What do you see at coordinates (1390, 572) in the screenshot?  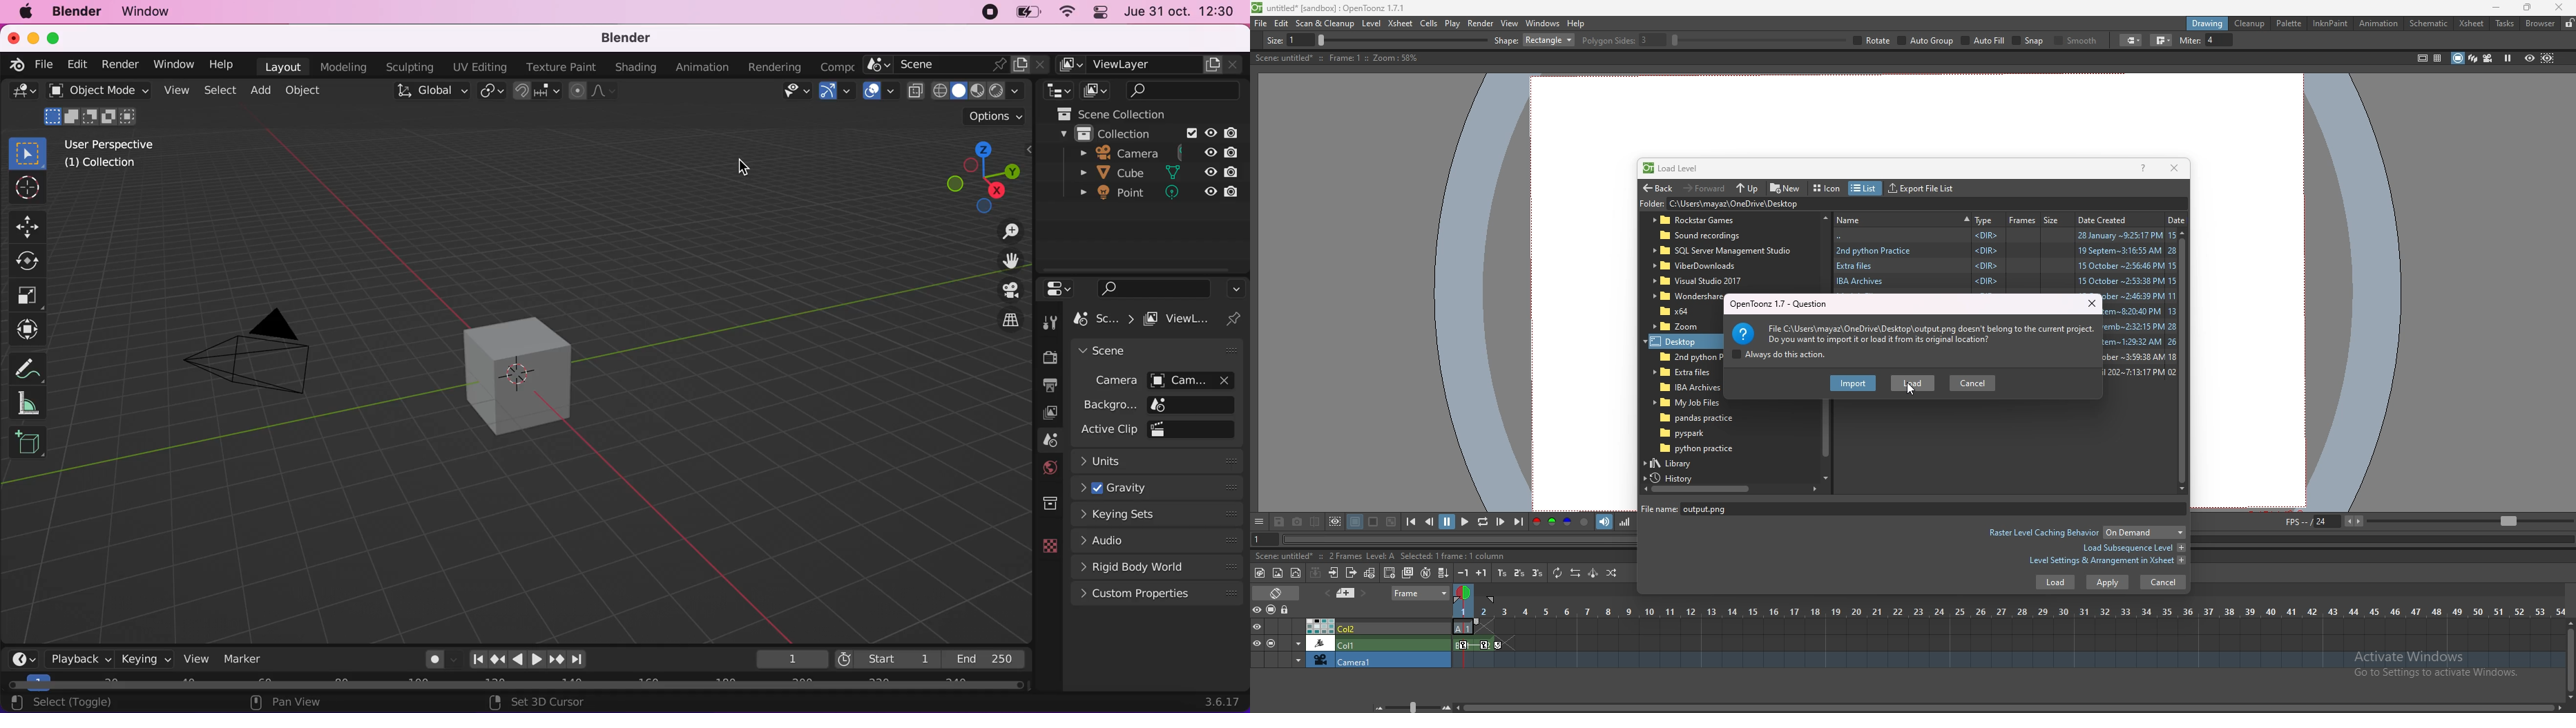 I see `add drawing` at bounding box center [1390, 572].